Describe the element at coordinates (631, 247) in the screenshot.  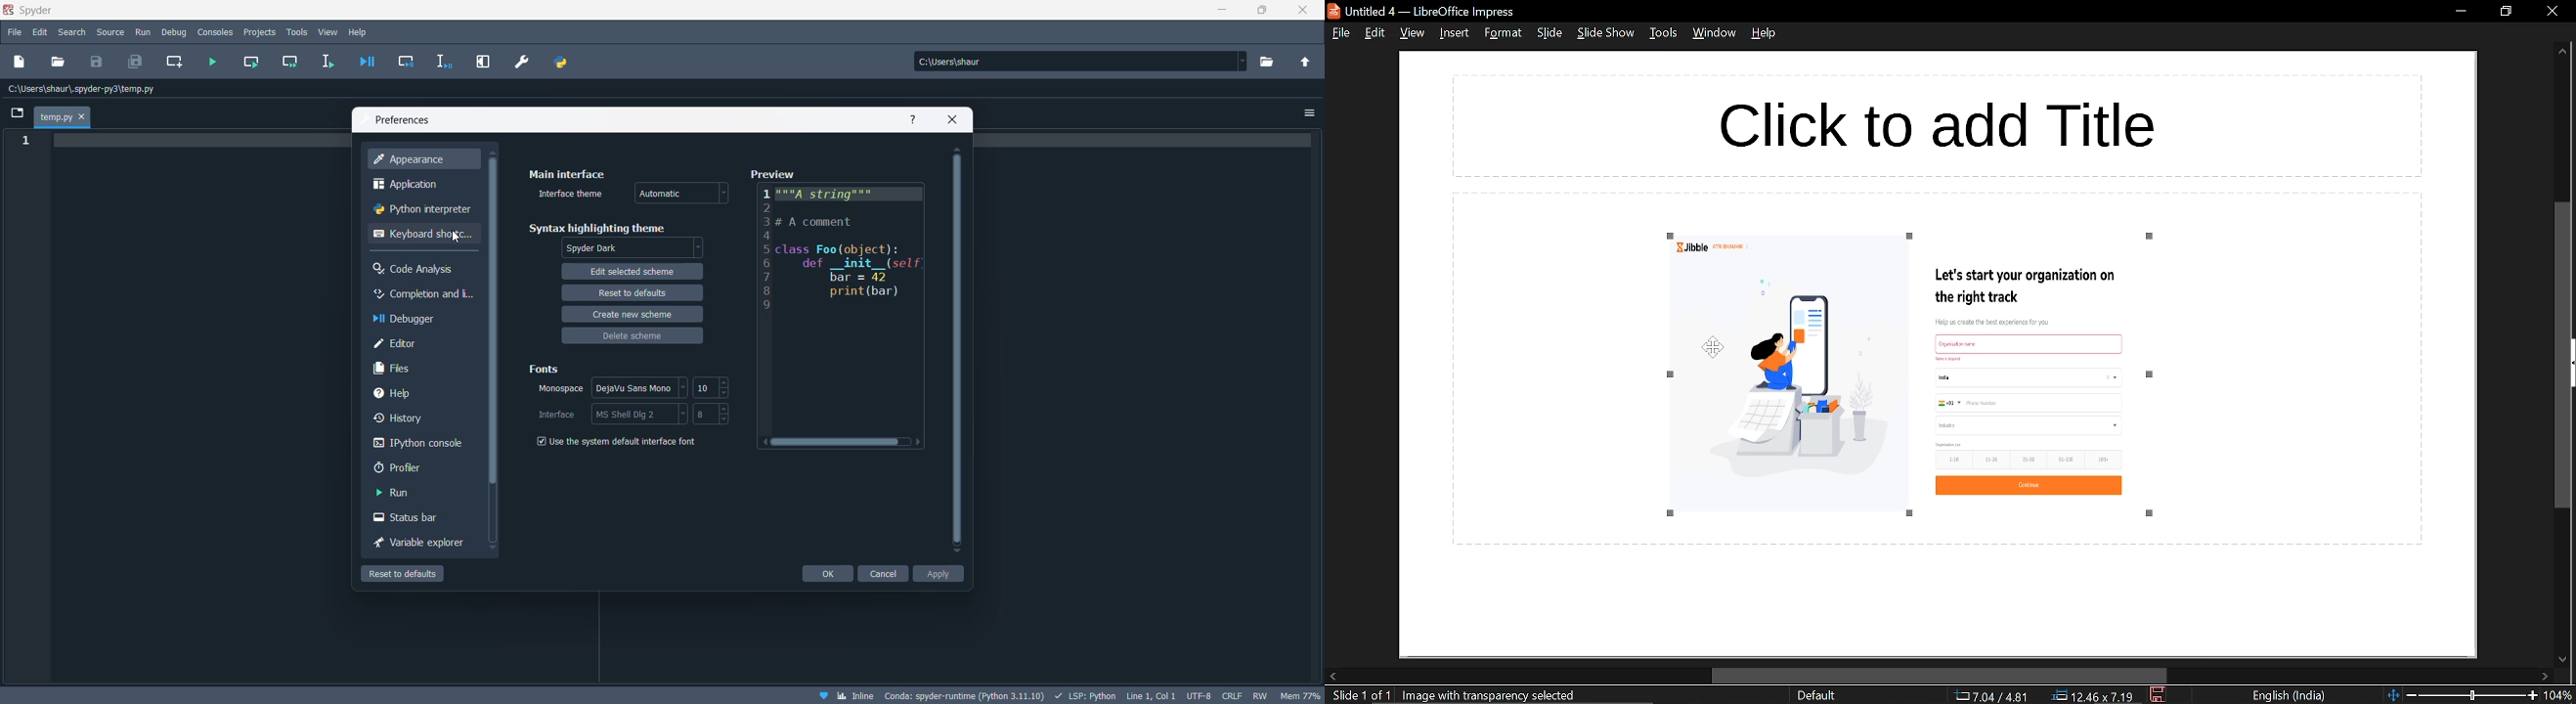
I see `theme options` at that location.